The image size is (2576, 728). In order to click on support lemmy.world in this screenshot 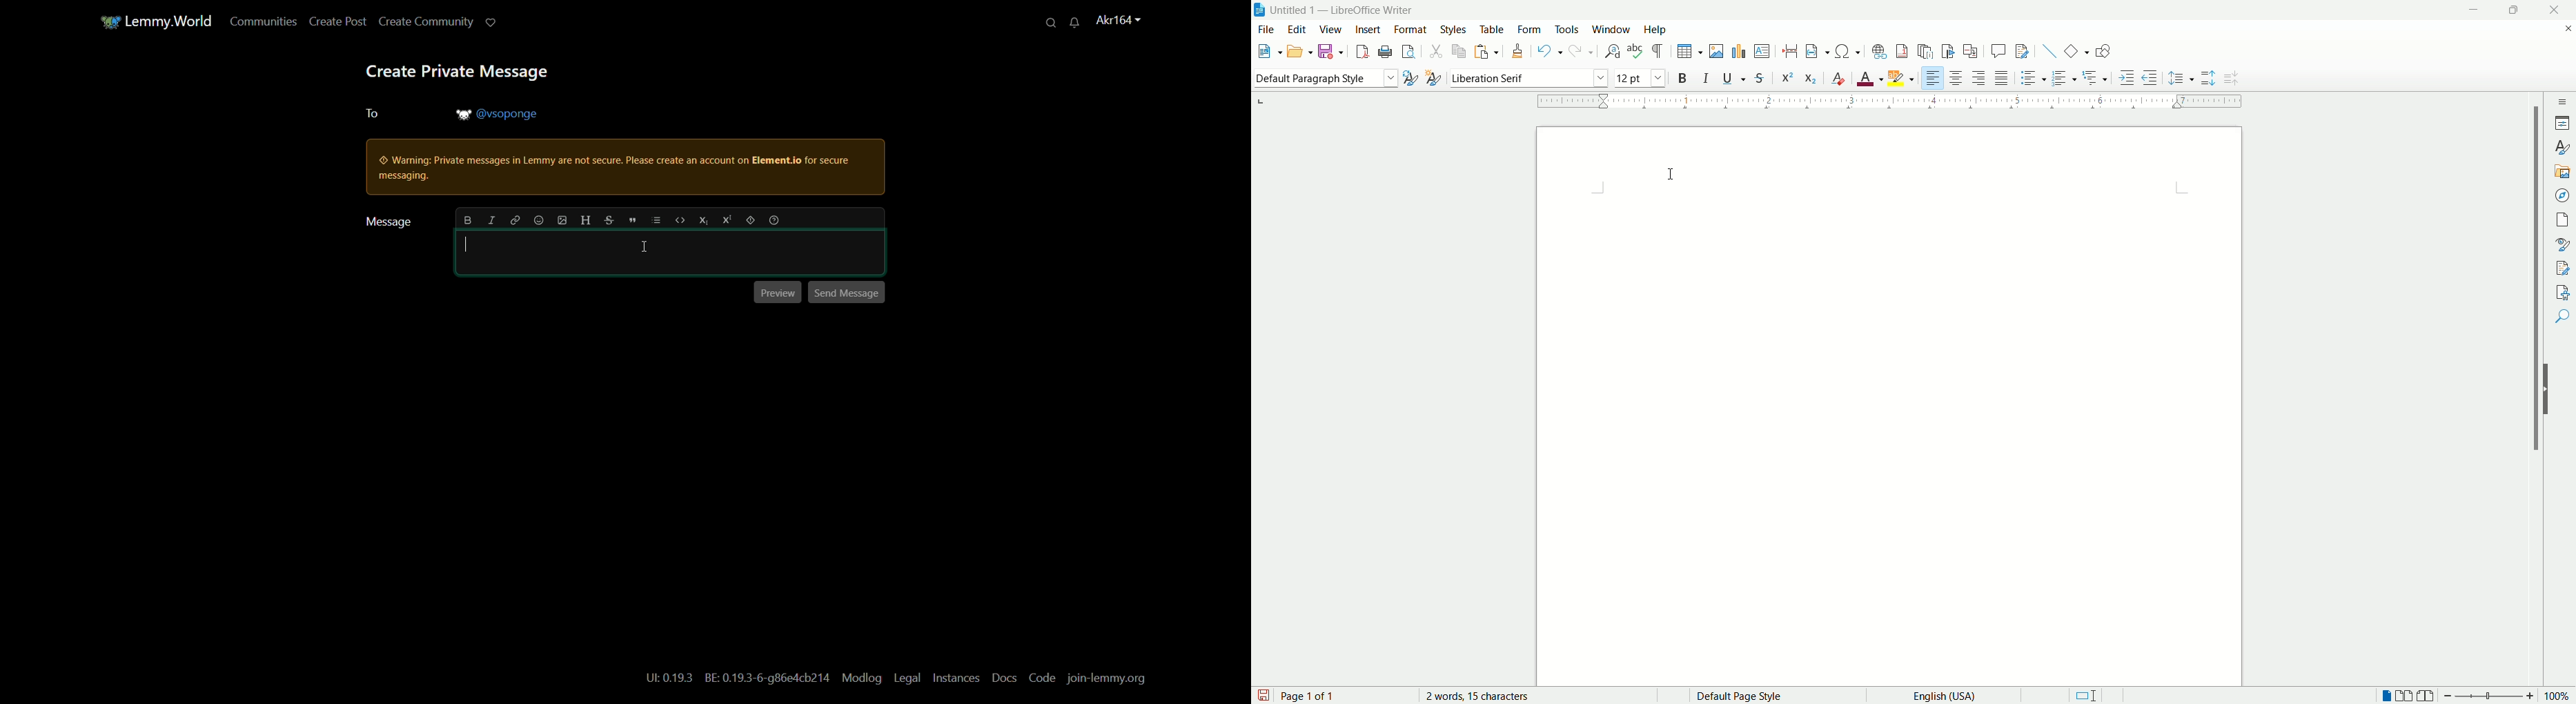, I will do `click(484, 23)`.